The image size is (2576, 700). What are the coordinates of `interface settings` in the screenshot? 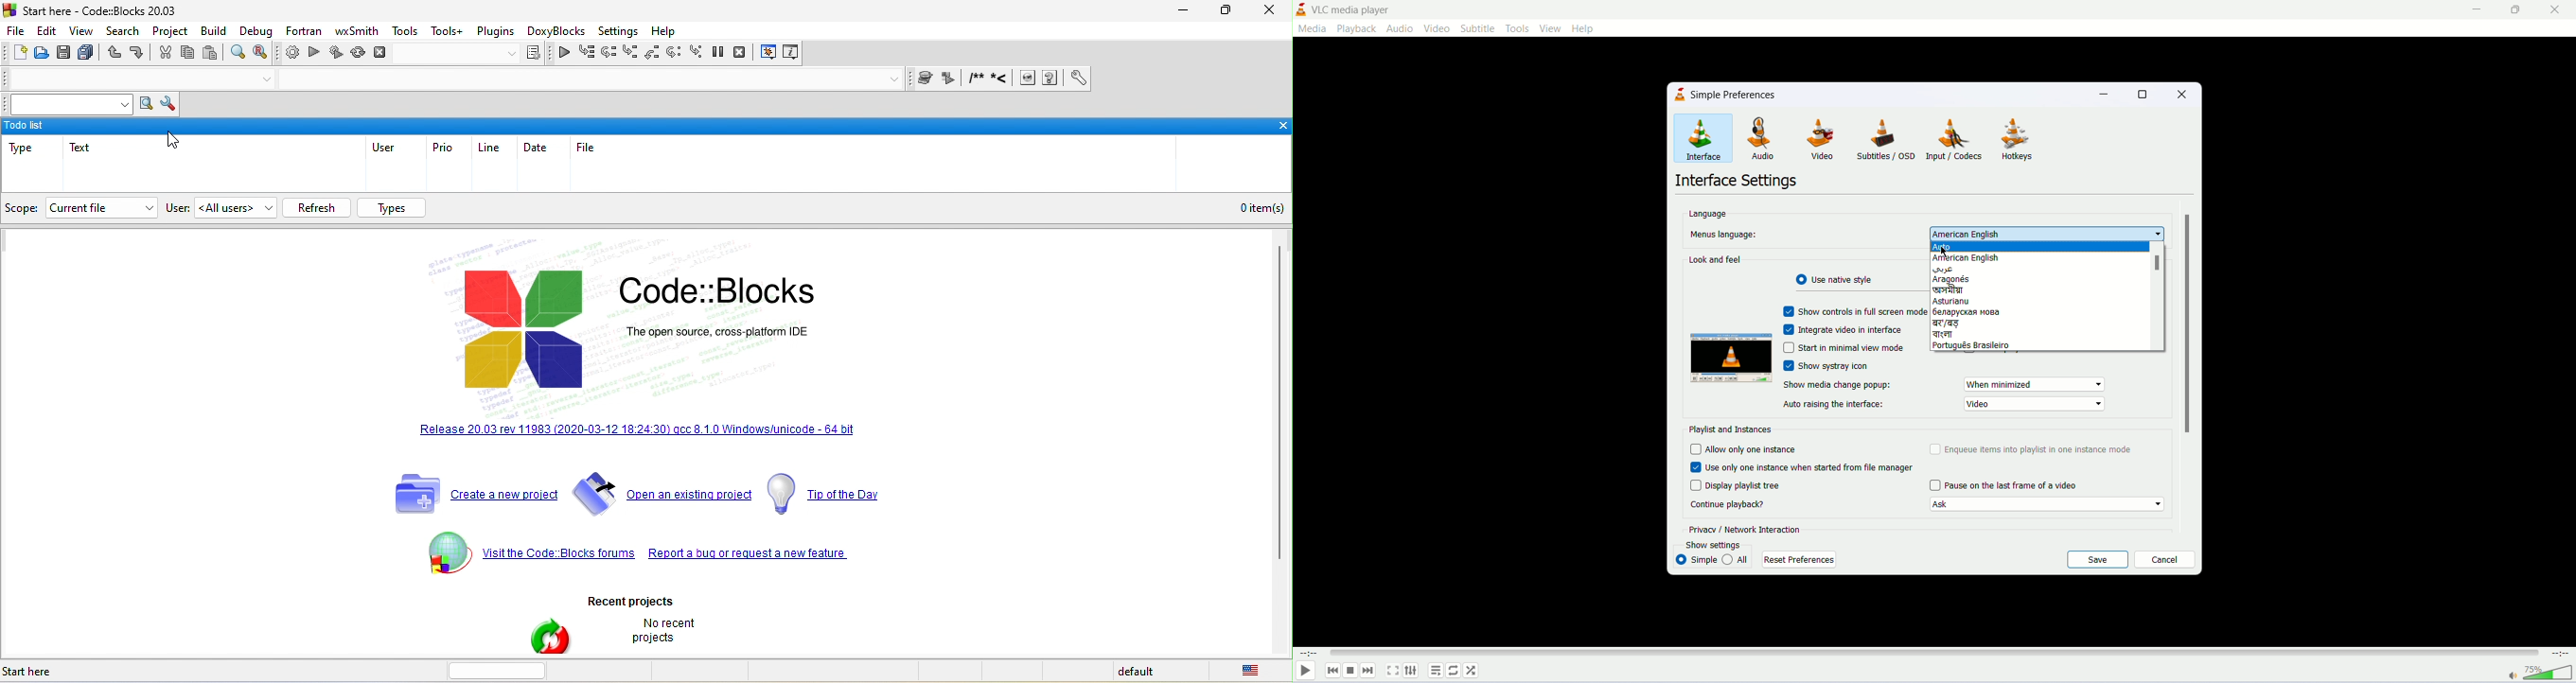 It's located at (1735, 182).